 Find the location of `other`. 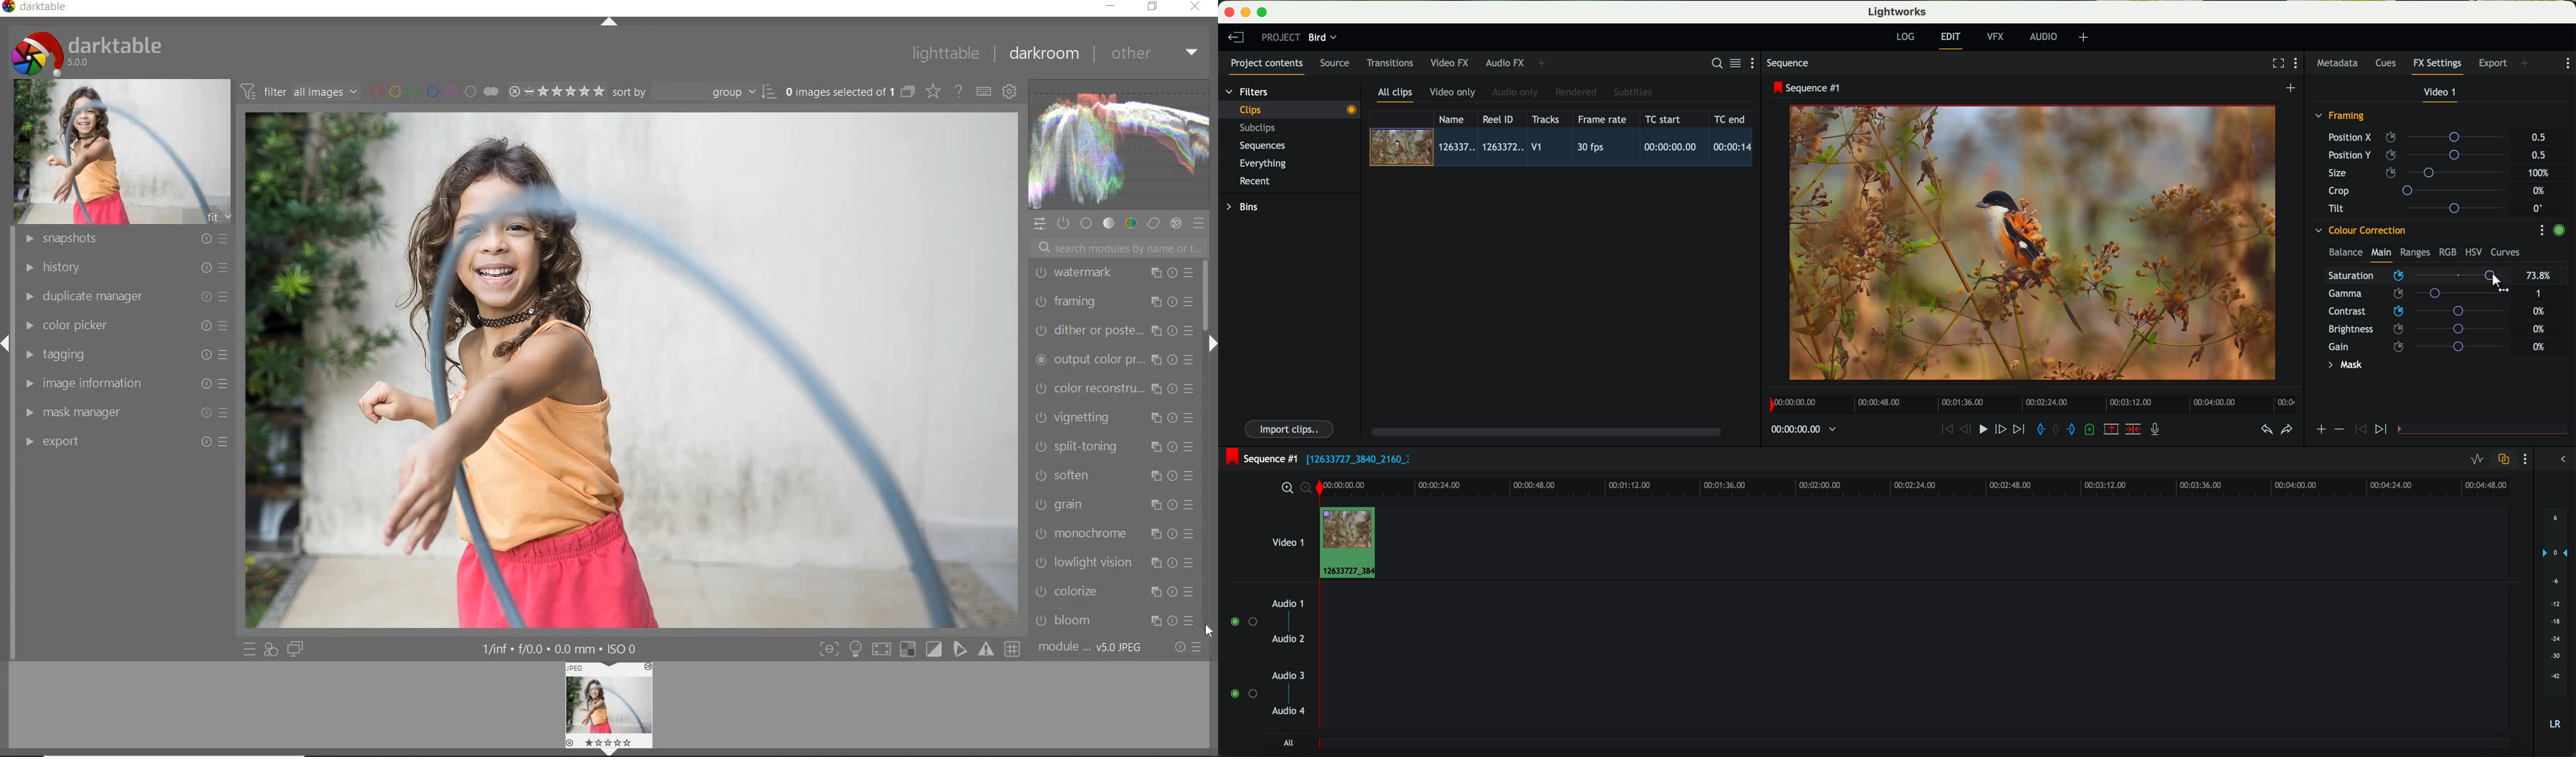

other is located at coordinates (1154, 53).